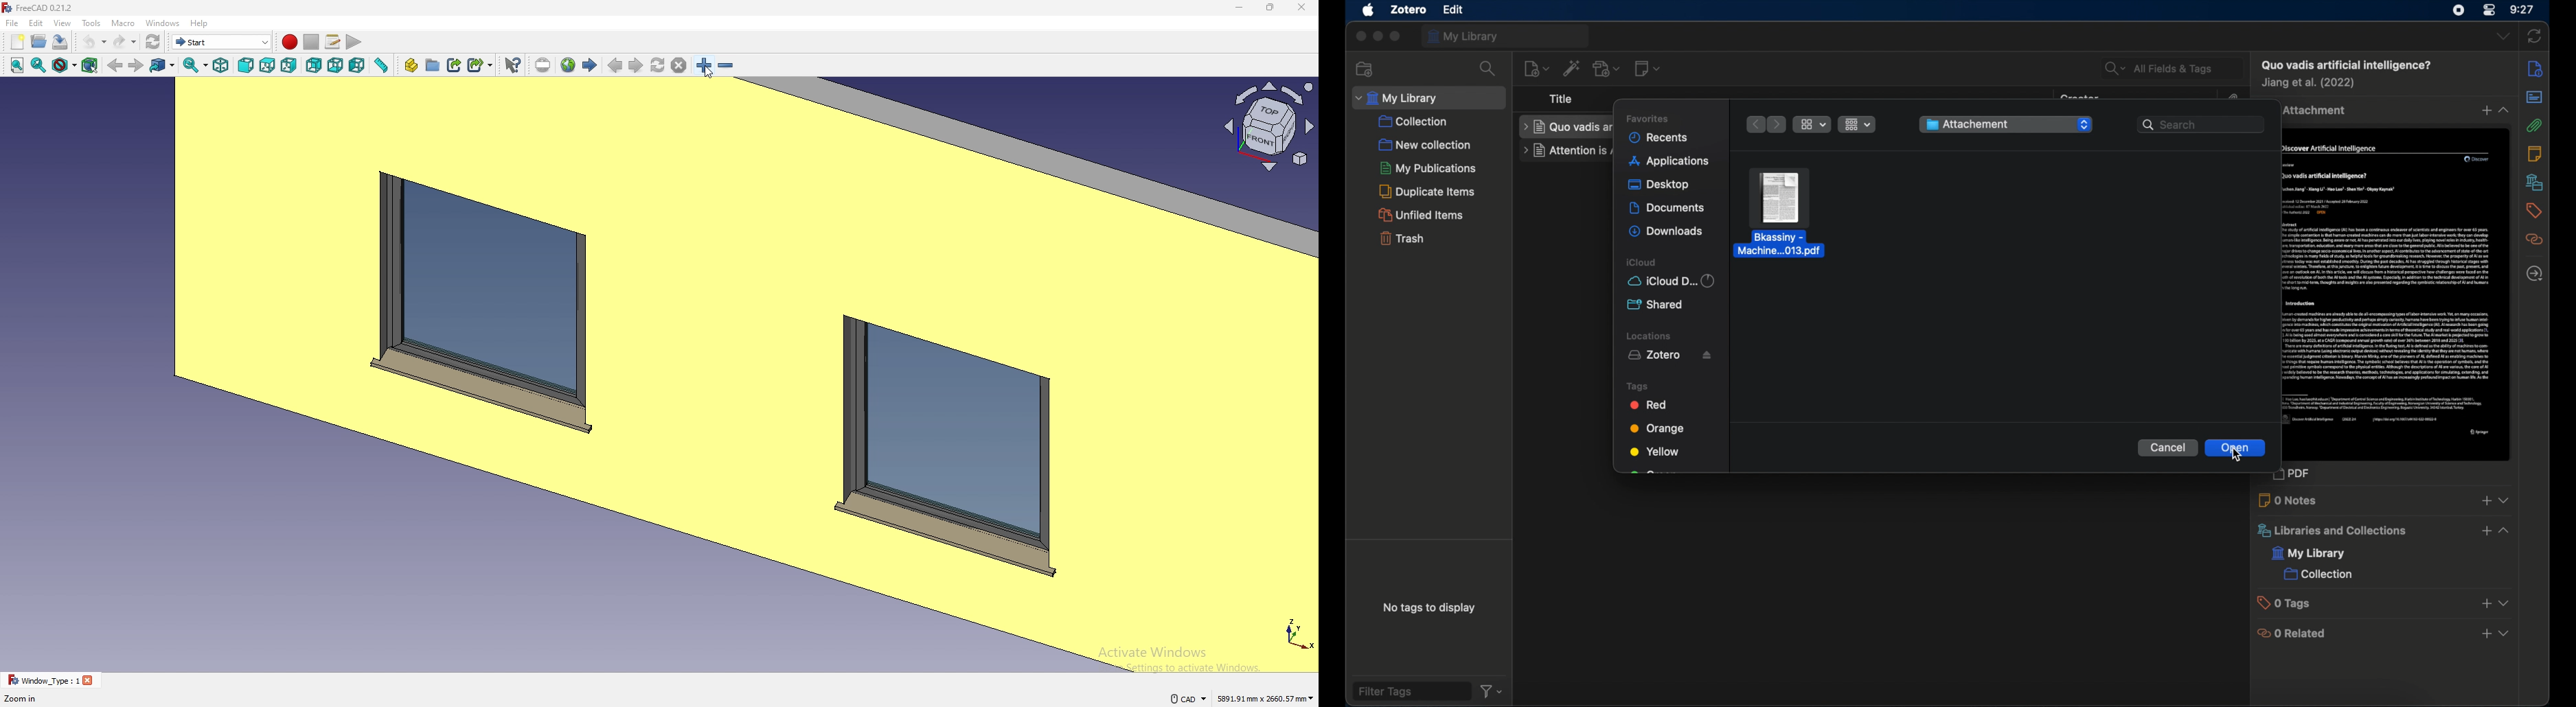 Image resolution: width=2576 pixels, height=728 pixels. I want to click on add, so click(2485, 531).